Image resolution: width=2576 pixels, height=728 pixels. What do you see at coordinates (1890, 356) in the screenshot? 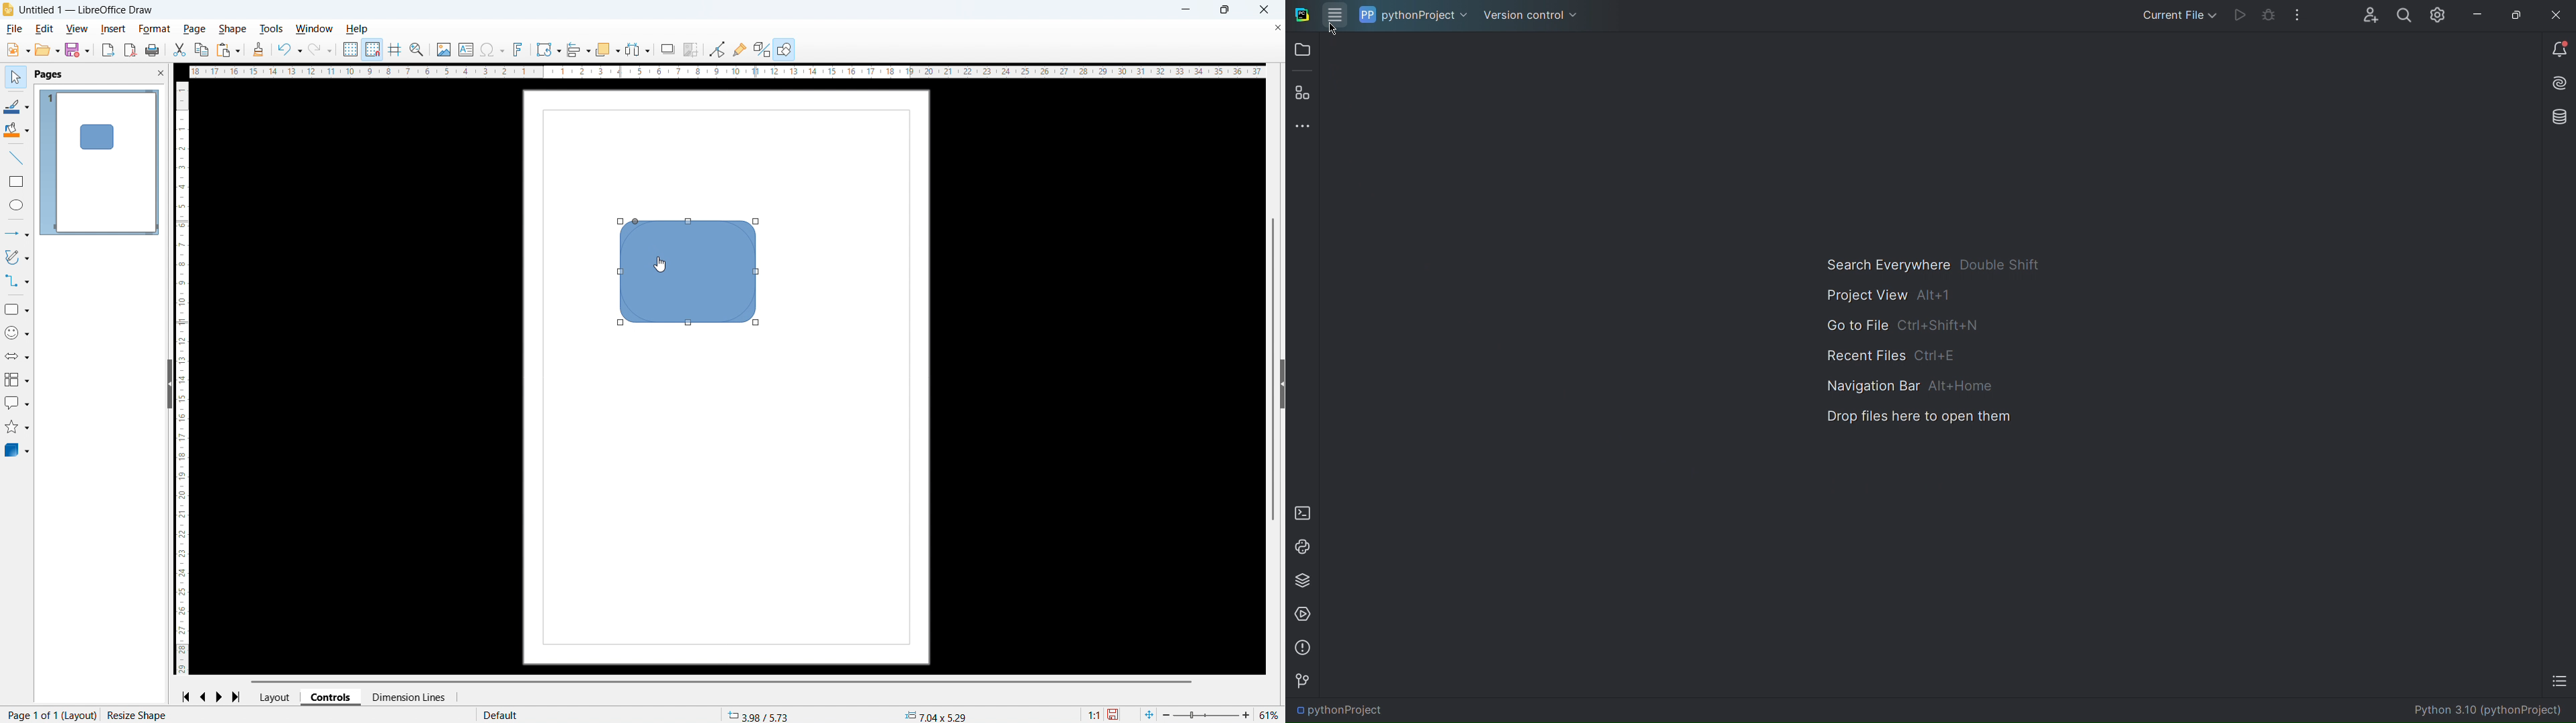
I see `Recent Files` at bounding box center [1890, 356].